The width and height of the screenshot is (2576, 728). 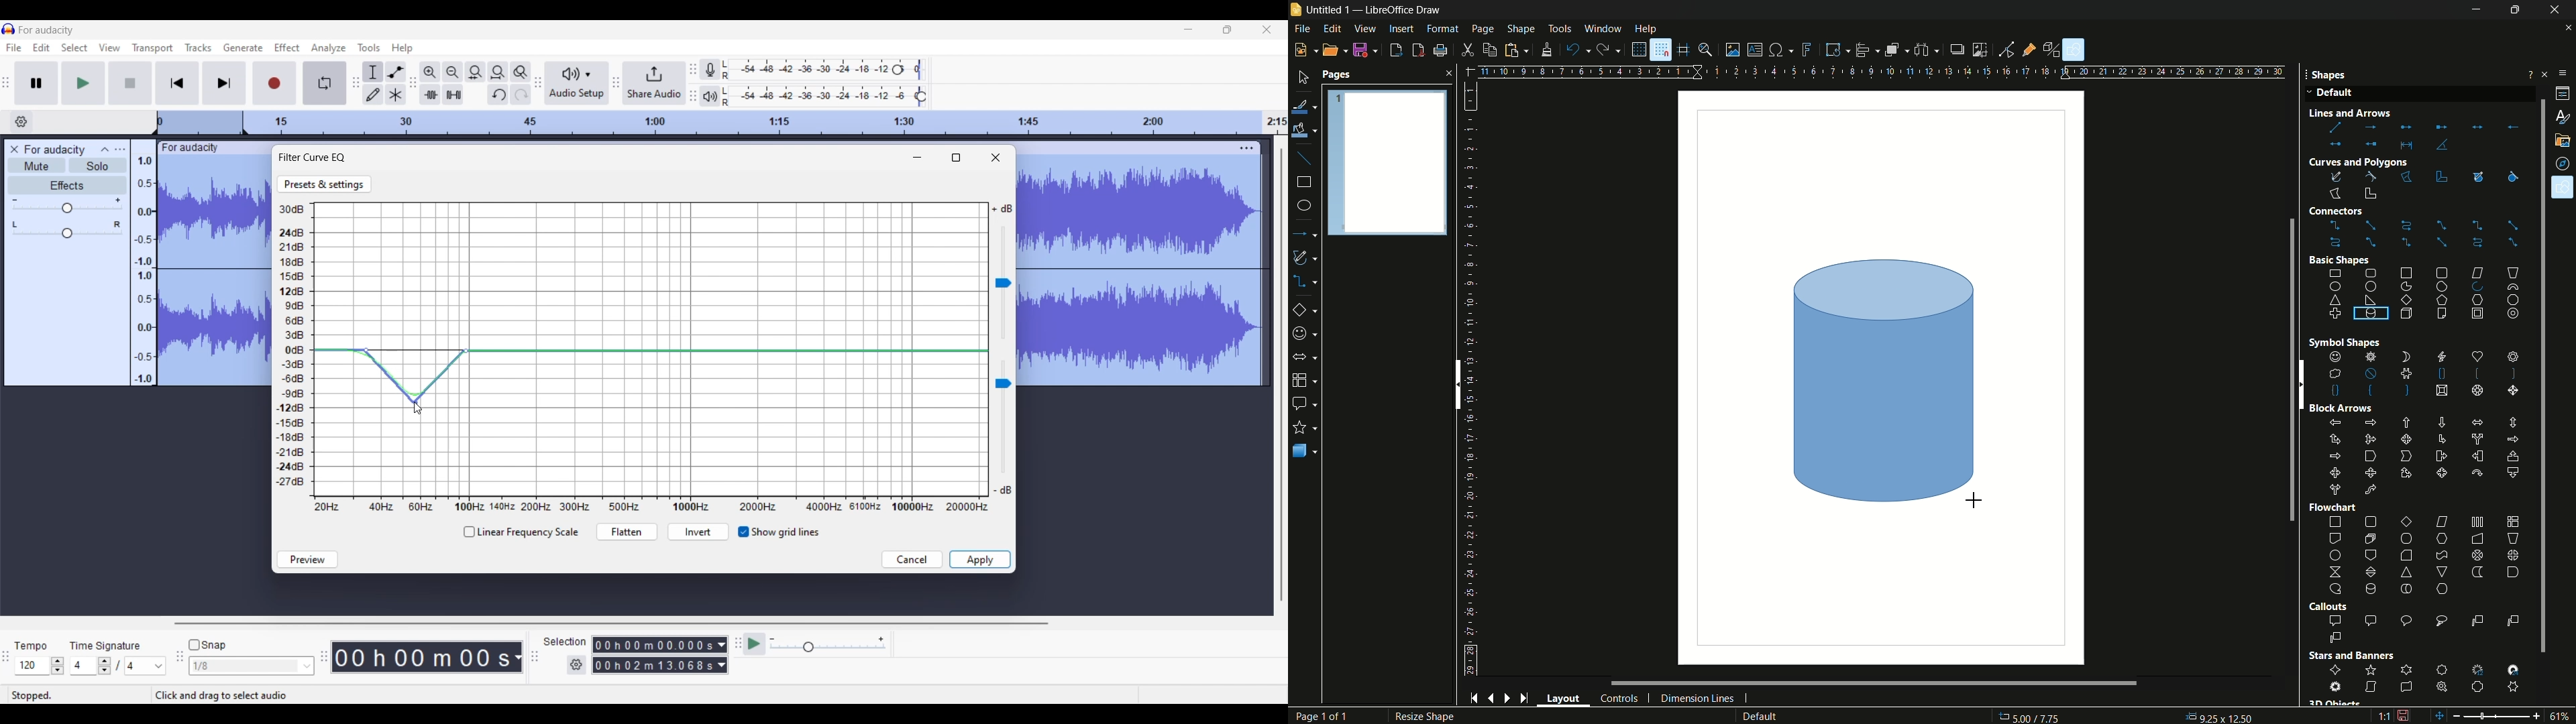 I want to click on Audio track name, so click(x=55, y=150).